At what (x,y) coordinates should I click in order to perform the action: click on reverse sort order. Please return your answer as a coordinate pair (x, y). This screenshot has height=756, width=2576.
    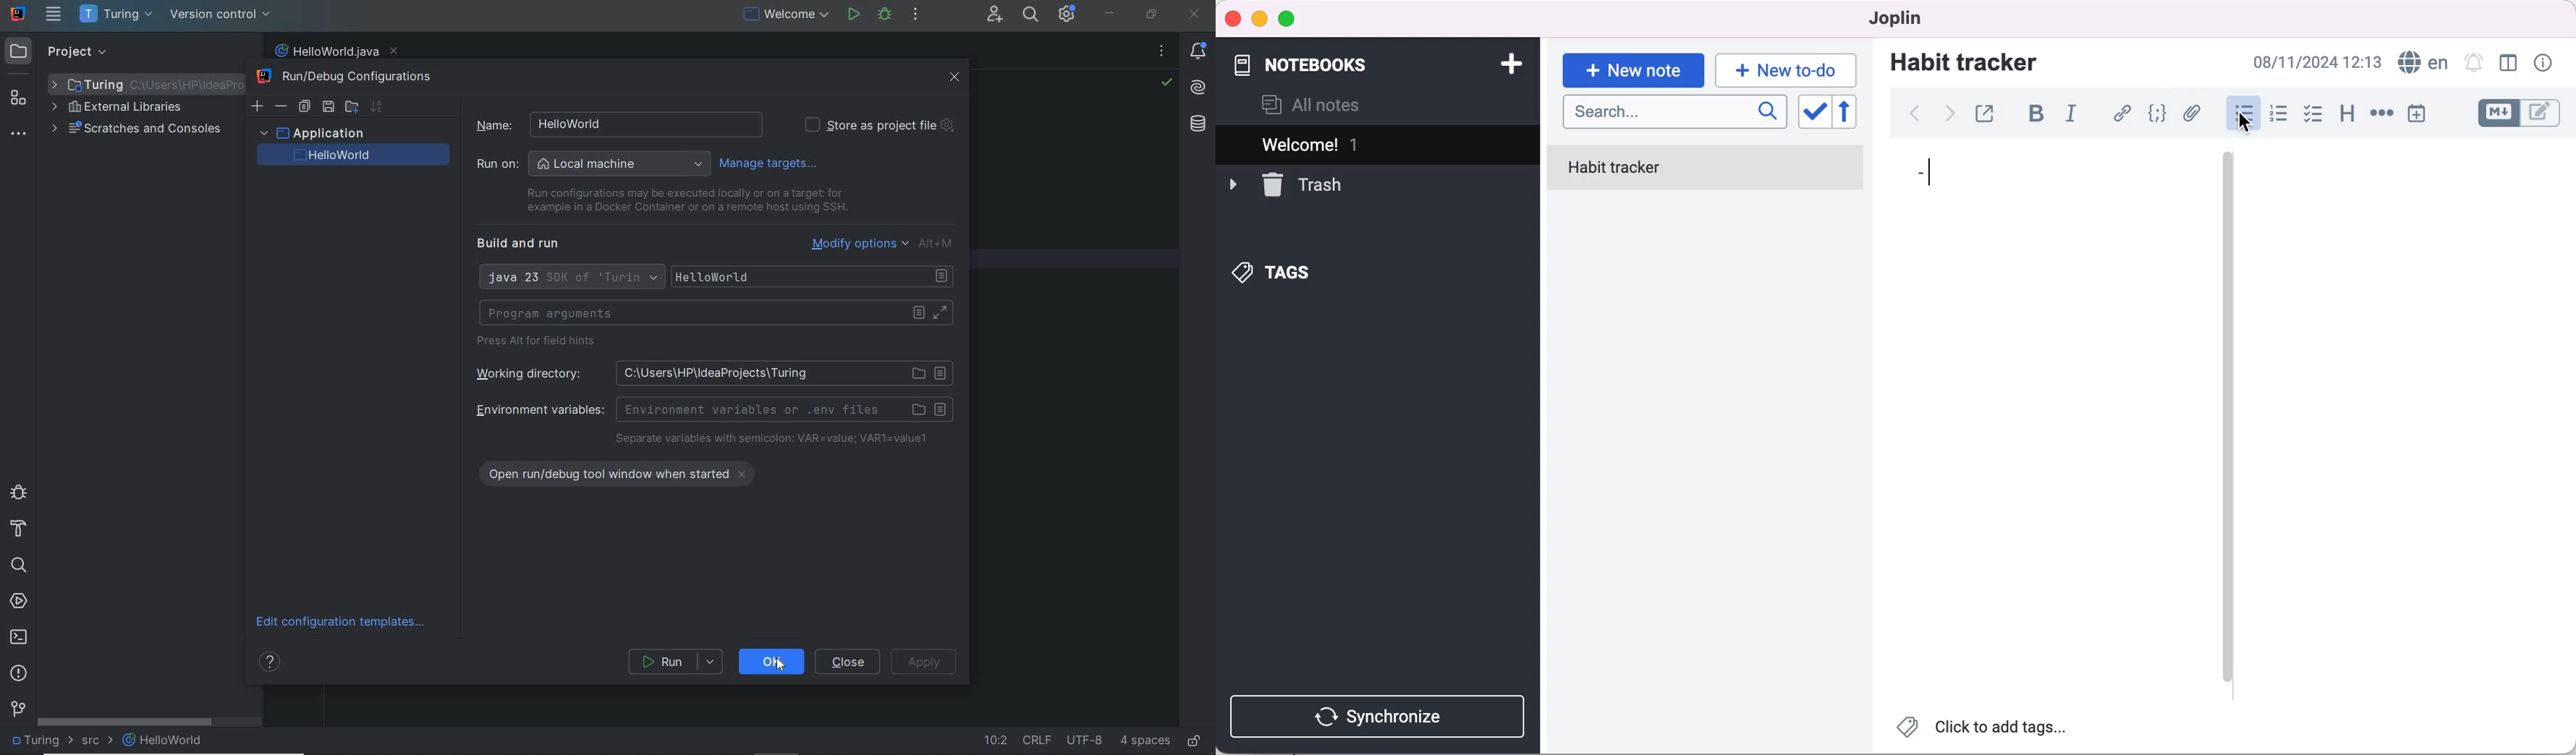
    Looking at the image, I should click on (1854, 112).